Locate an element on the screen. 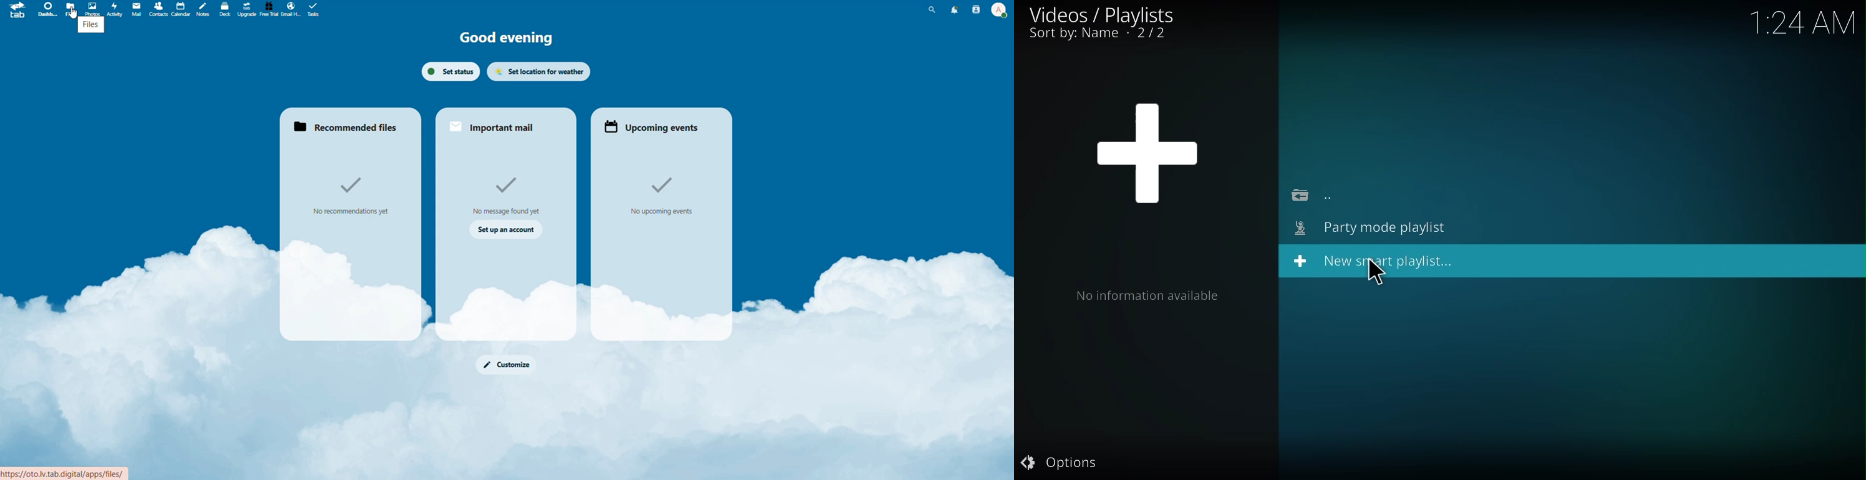  files is located at coordinates (90, 26).